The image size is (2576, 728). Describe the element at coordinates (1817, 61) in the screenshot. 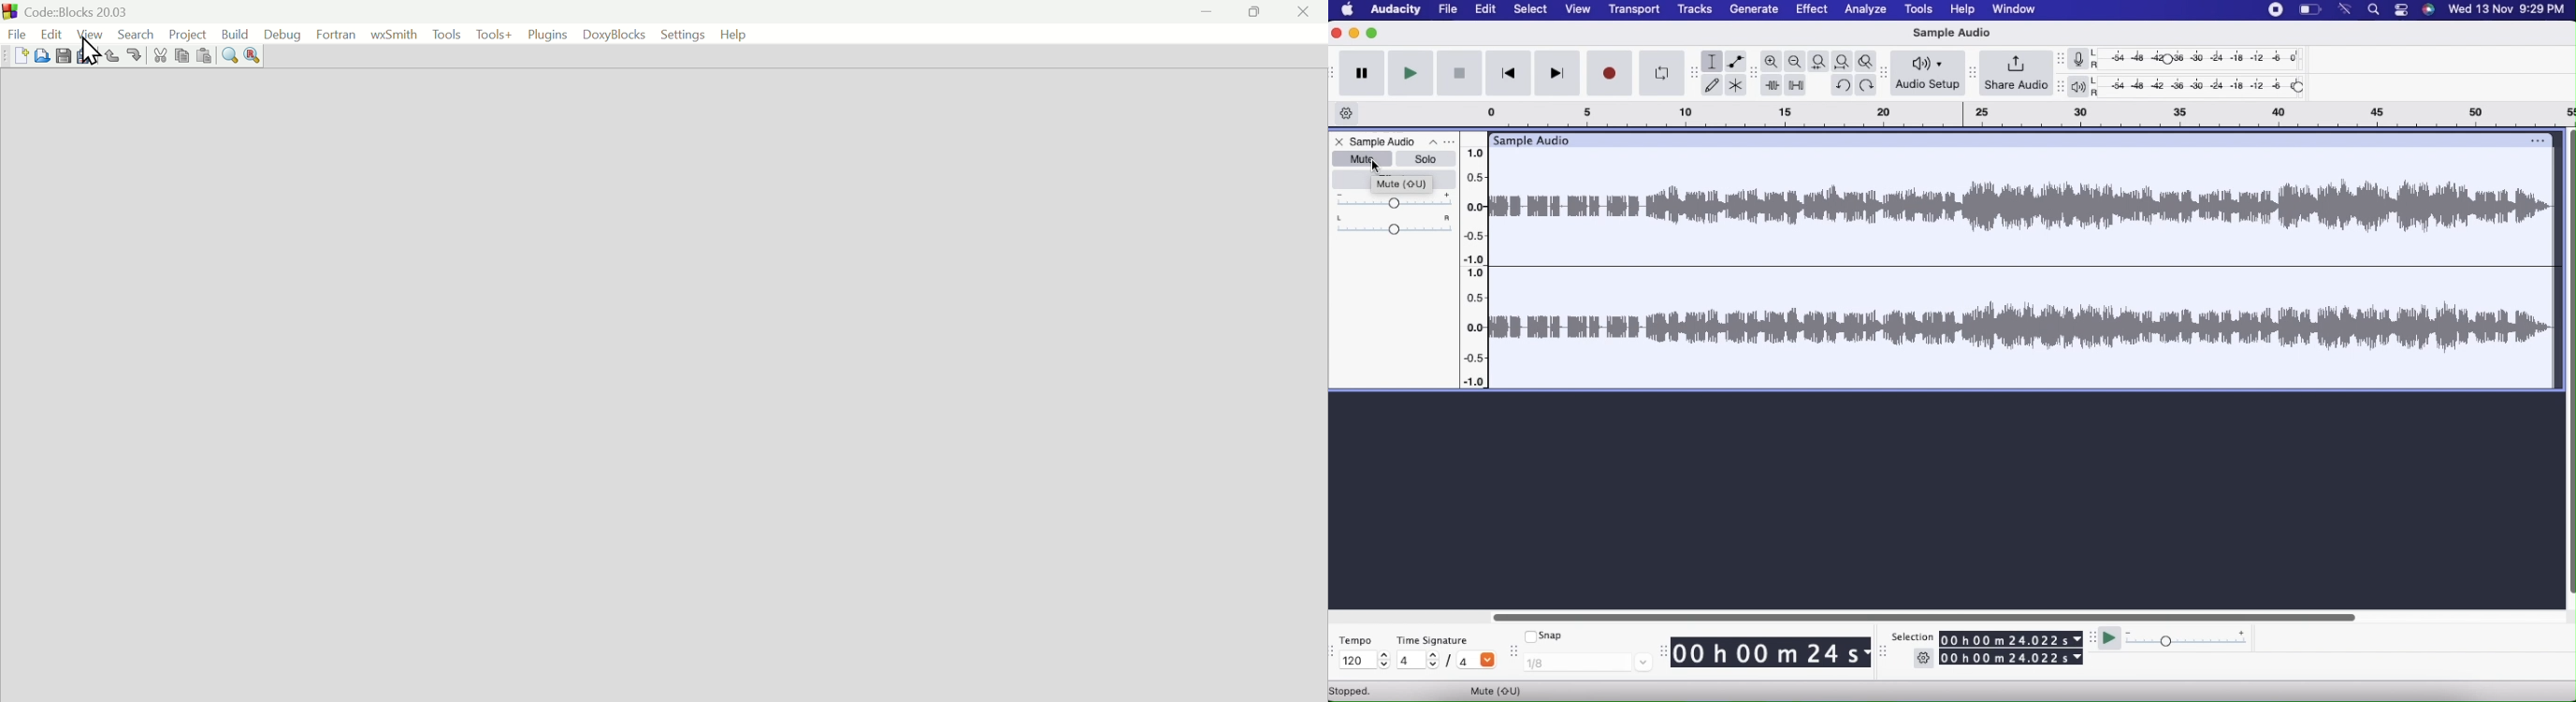

I see `Fit selection to width` at that location.